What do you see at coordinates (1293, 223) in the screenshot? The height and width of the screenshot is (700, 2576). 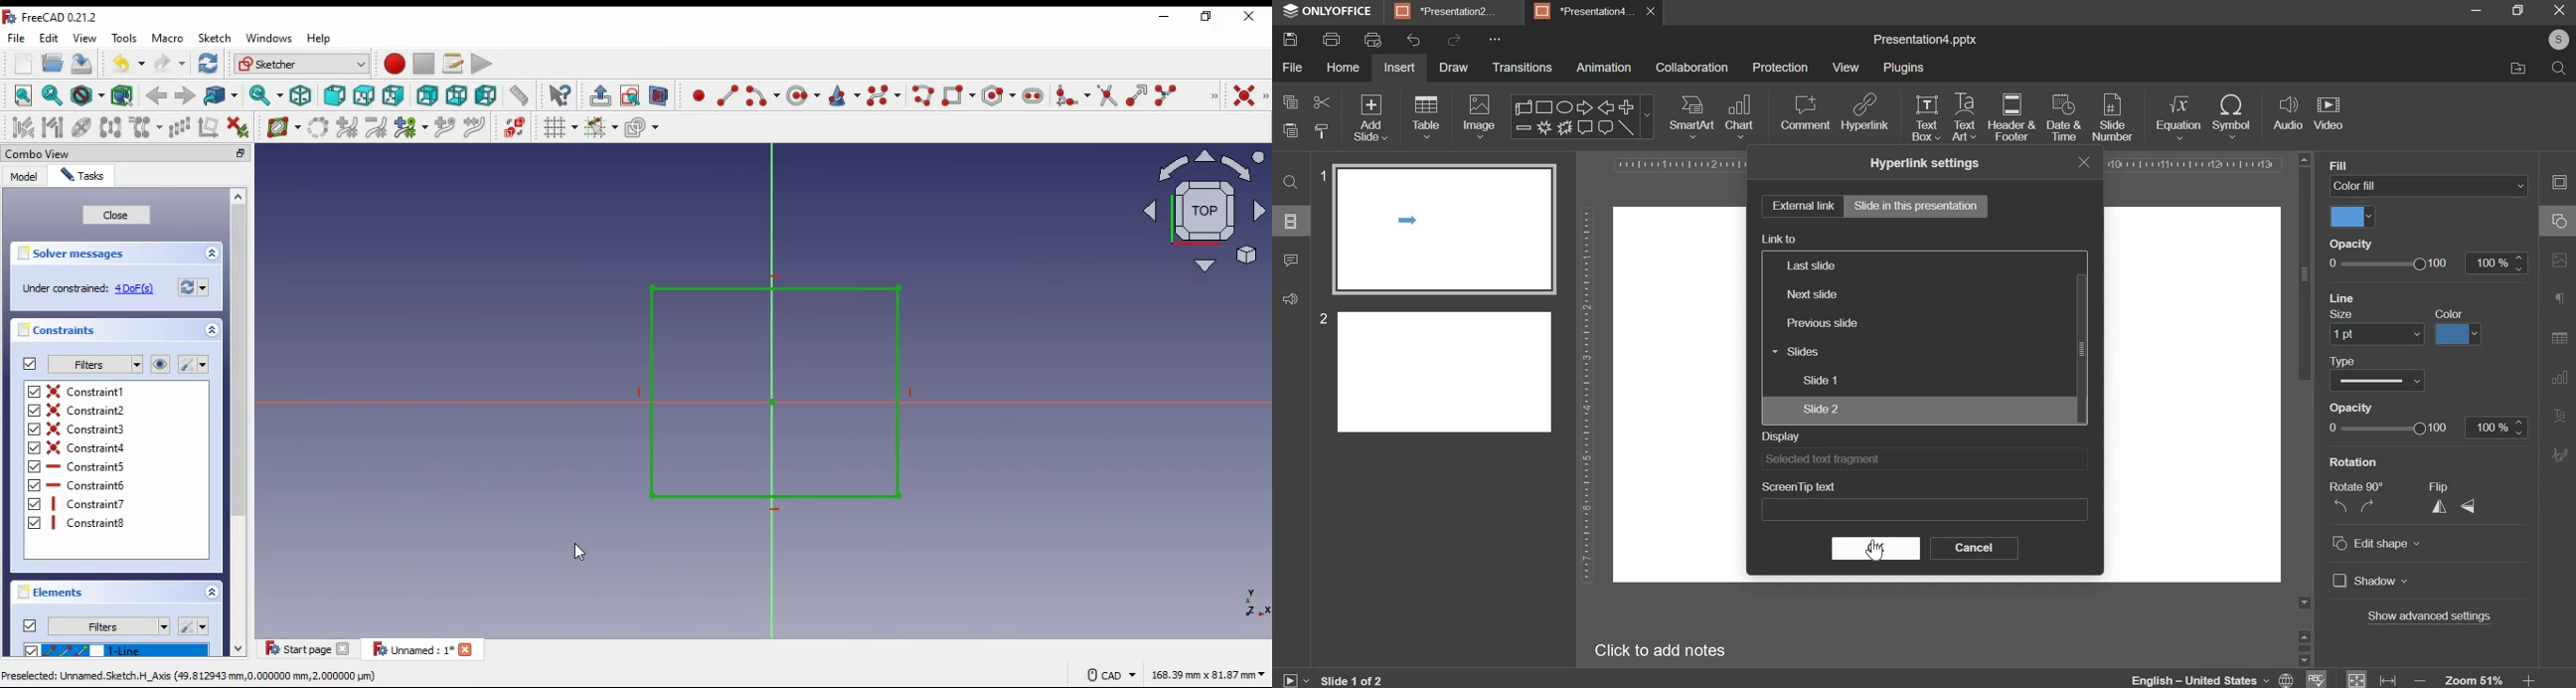 I see `` at bounding box center [1293, 223].